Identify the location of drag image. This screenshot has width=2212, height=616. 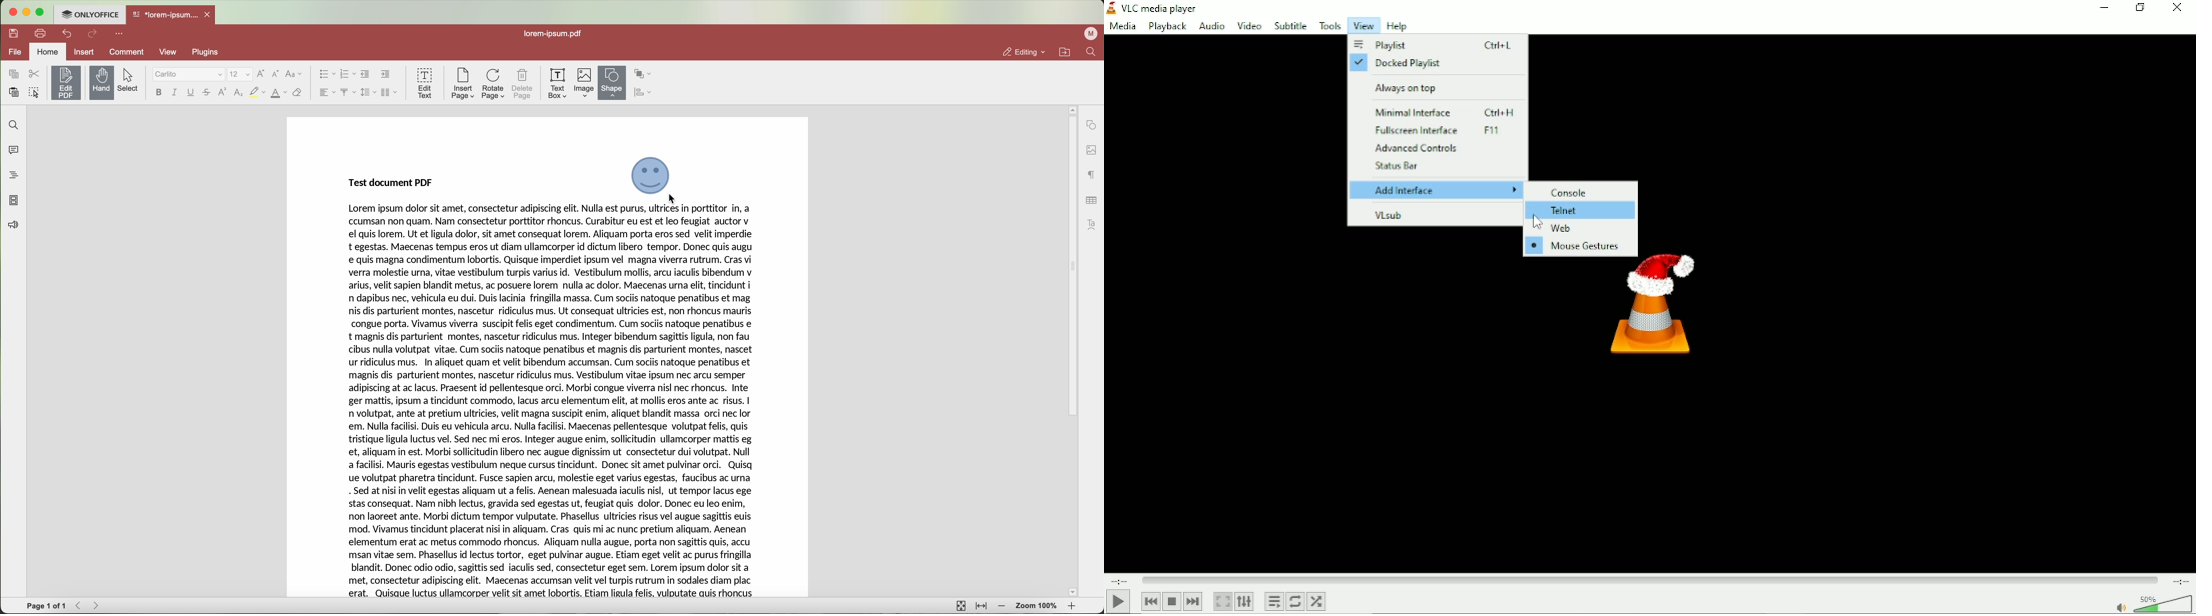
(654, 177).